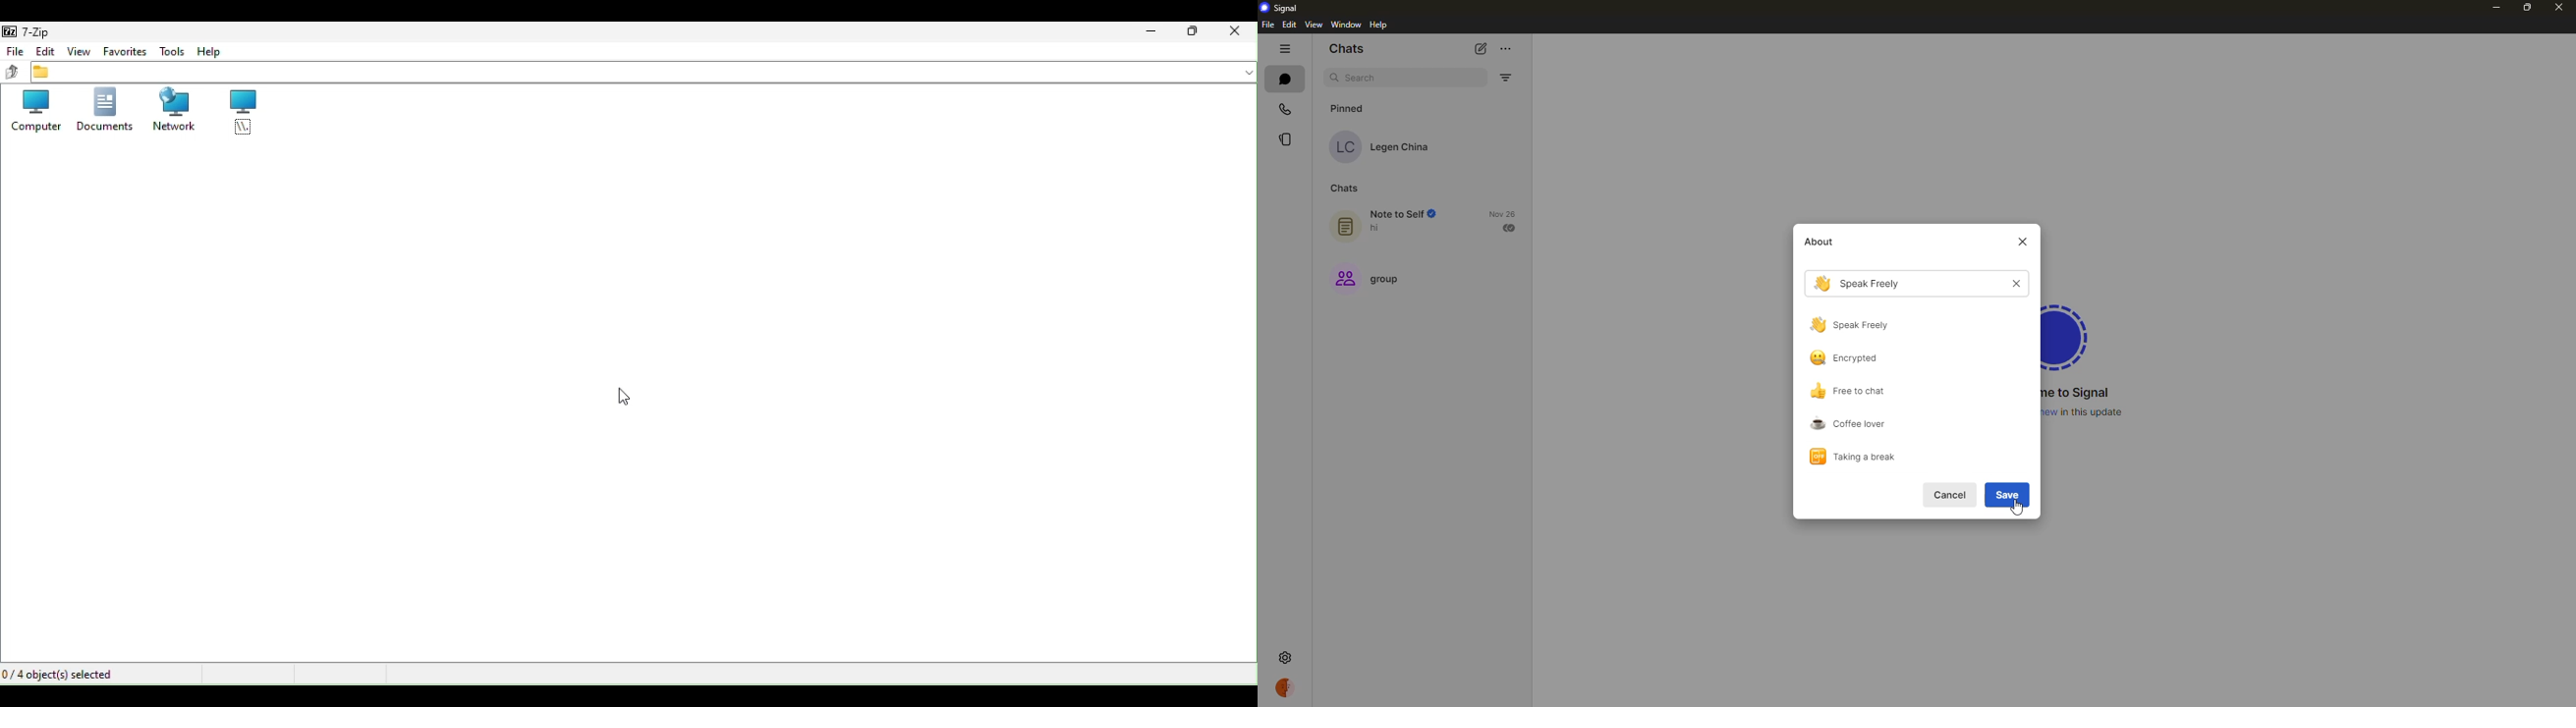 This screenshot has height=728, width=2576. Describe the element at coordinates (2016, 508) in the screenshot. I see `cursor ` at that location.